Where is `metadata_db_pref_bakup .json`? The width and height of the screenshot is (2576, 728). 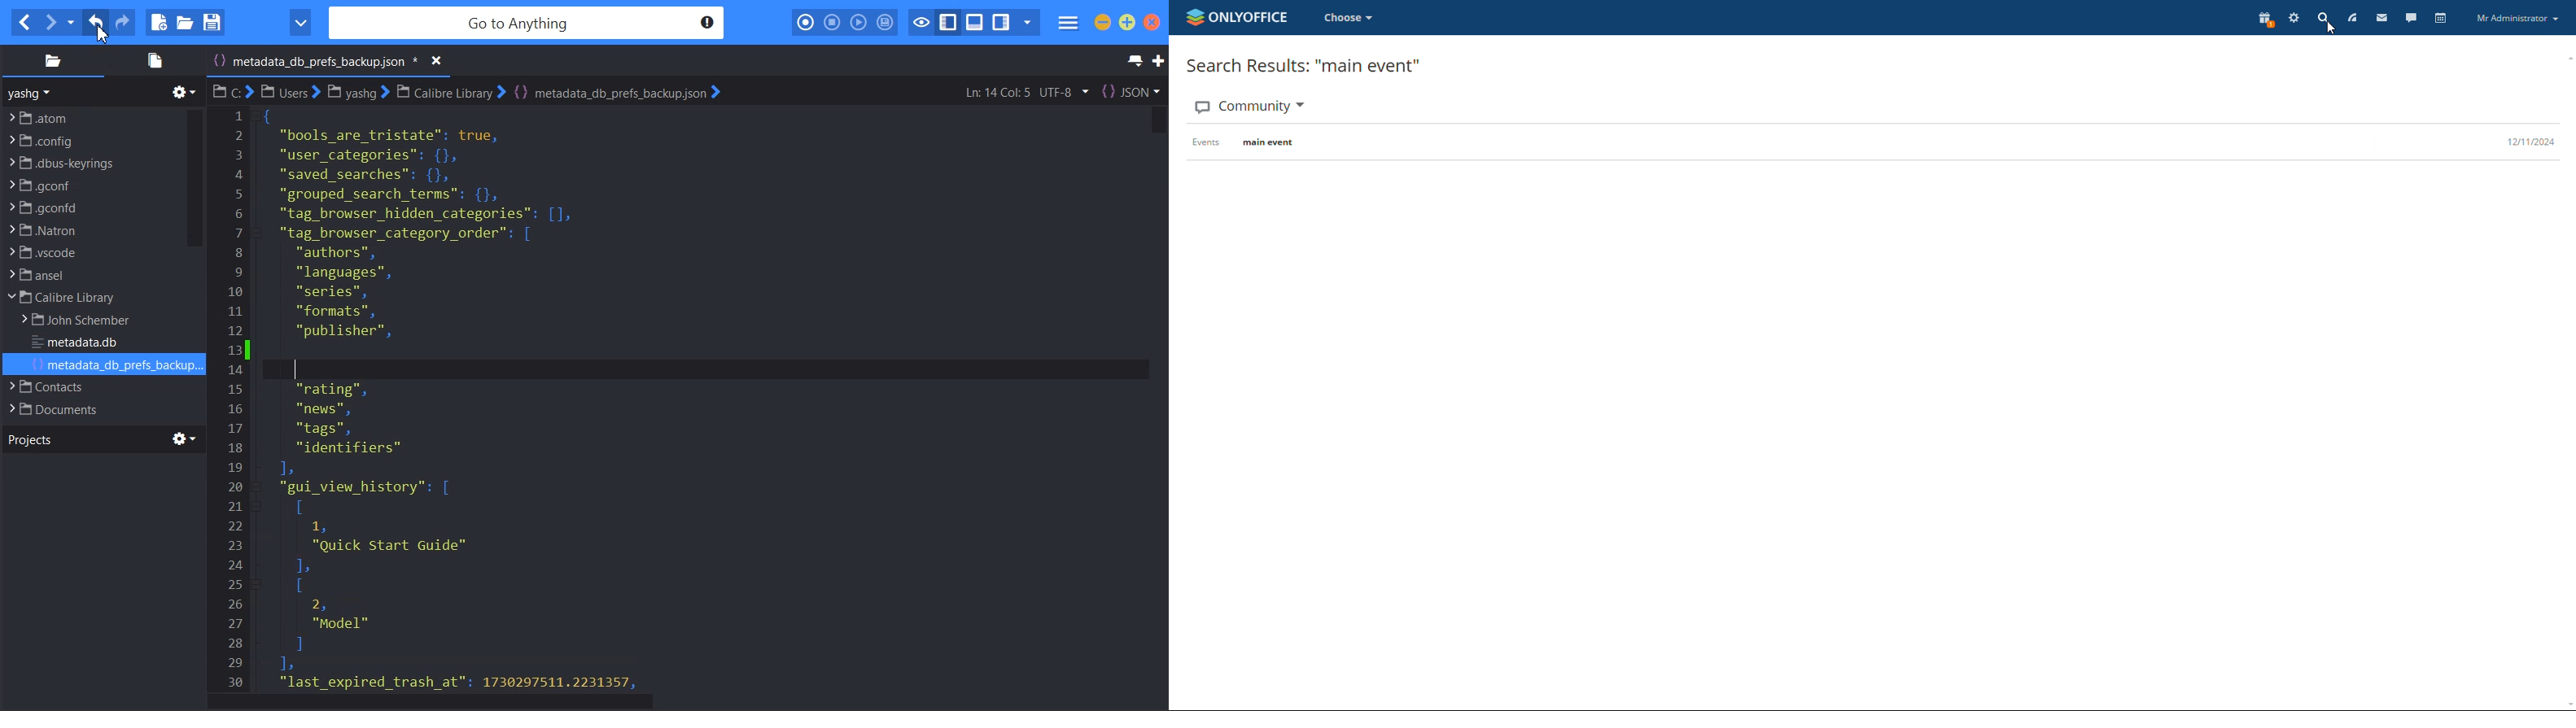
metadata_db_pref_bakup .json is located at coordinates (325, 63).